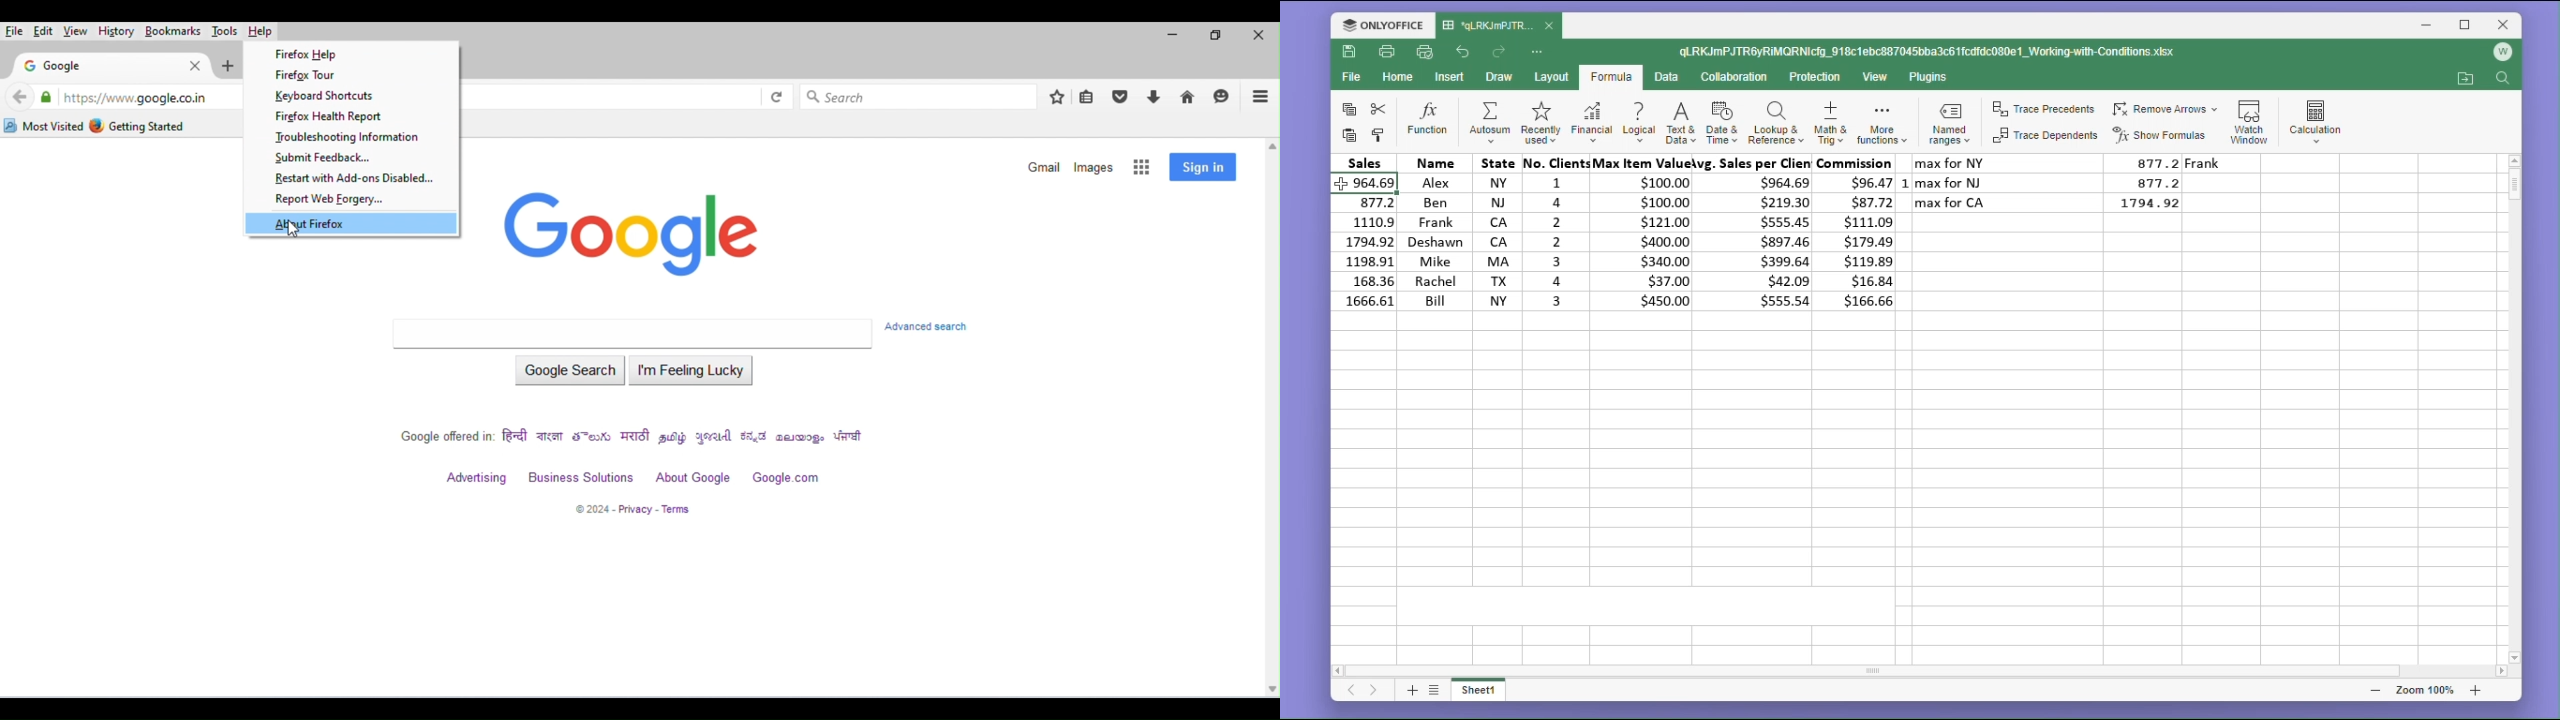 This screenshot has height=728, width=2576. I want to click on trace predecents, so click(2042, 110).